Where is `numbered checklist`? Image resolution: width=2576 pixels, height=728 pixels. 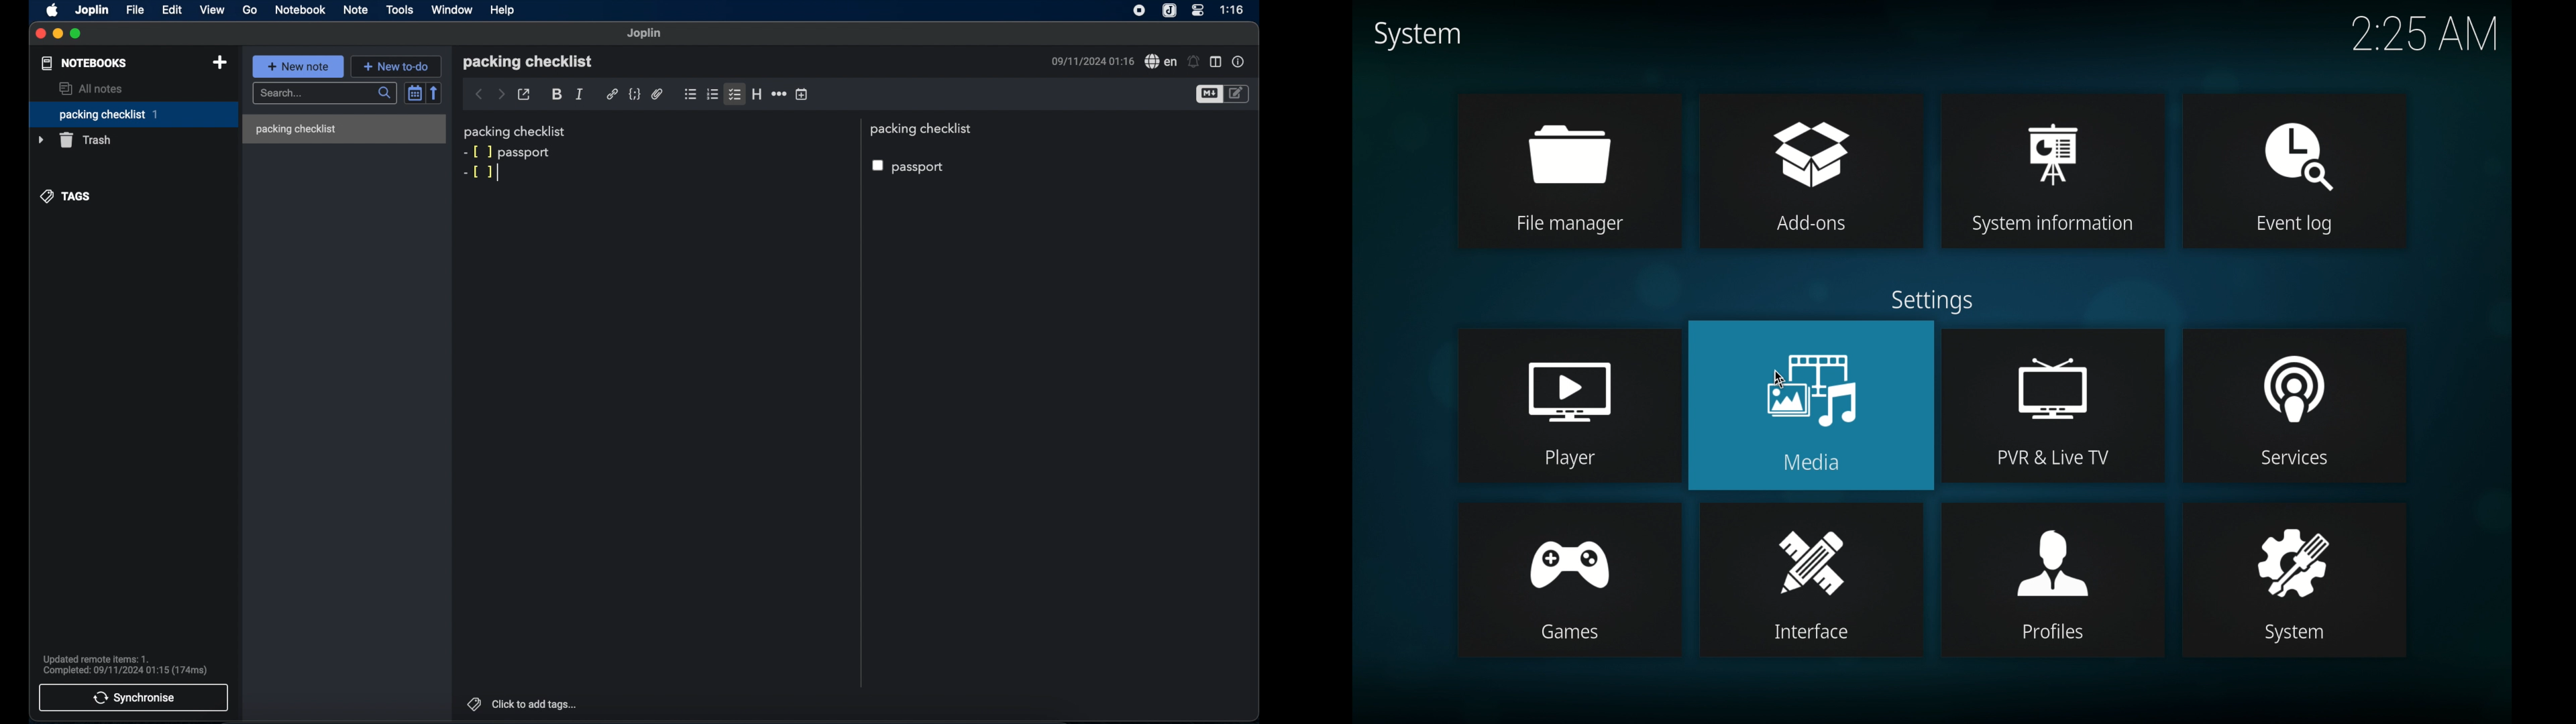 numbered checklist is located at coordinates (713, 95).